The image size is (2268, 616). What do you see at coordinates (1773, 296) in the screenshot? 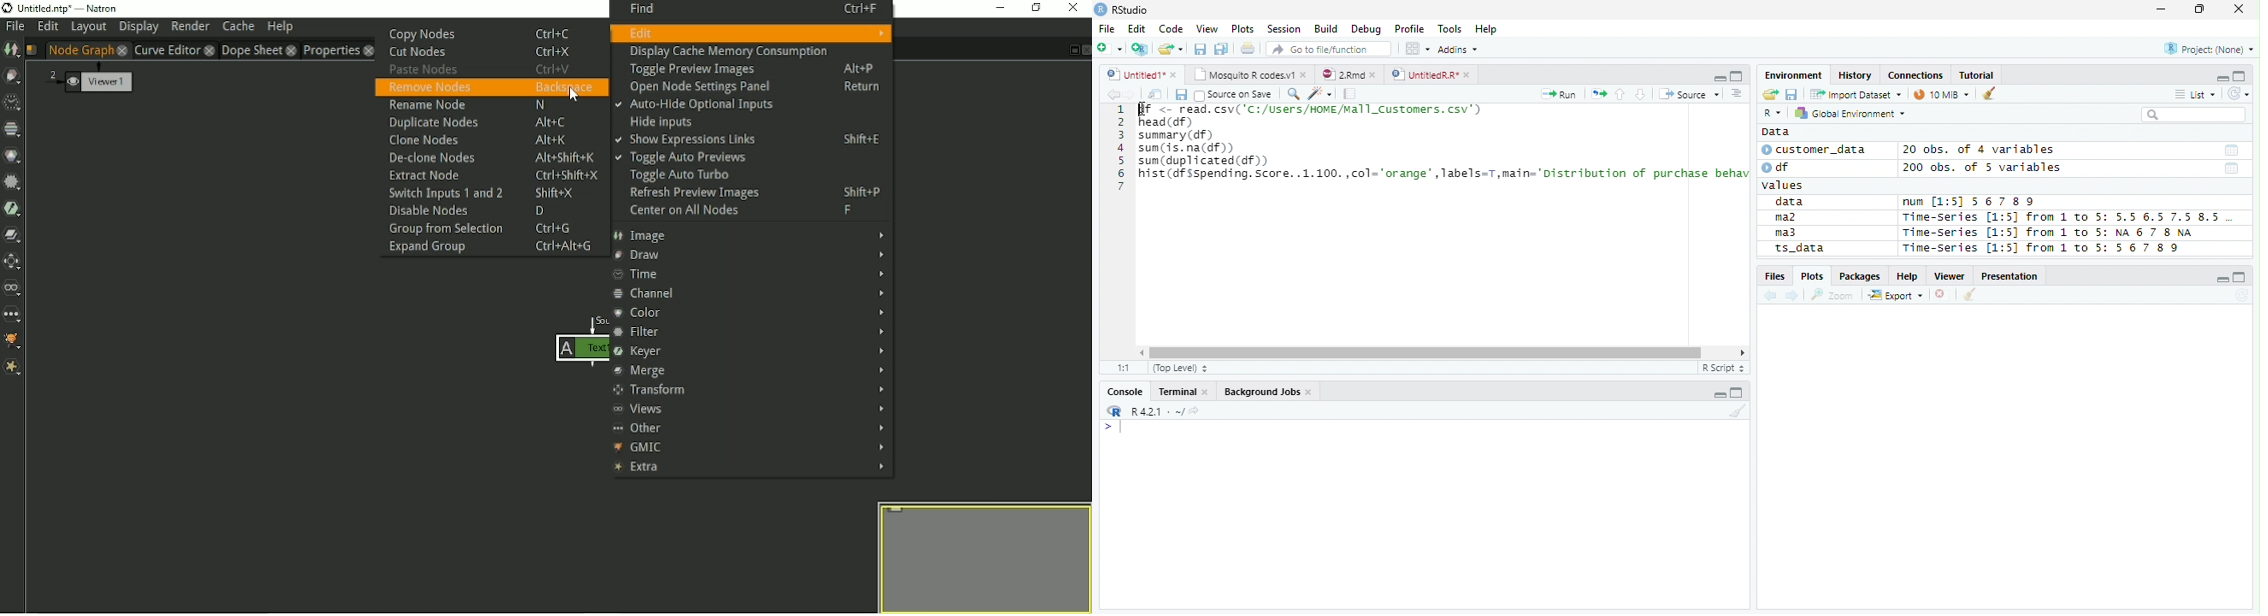
I see `Previous` at bounding box center [1773, 296].